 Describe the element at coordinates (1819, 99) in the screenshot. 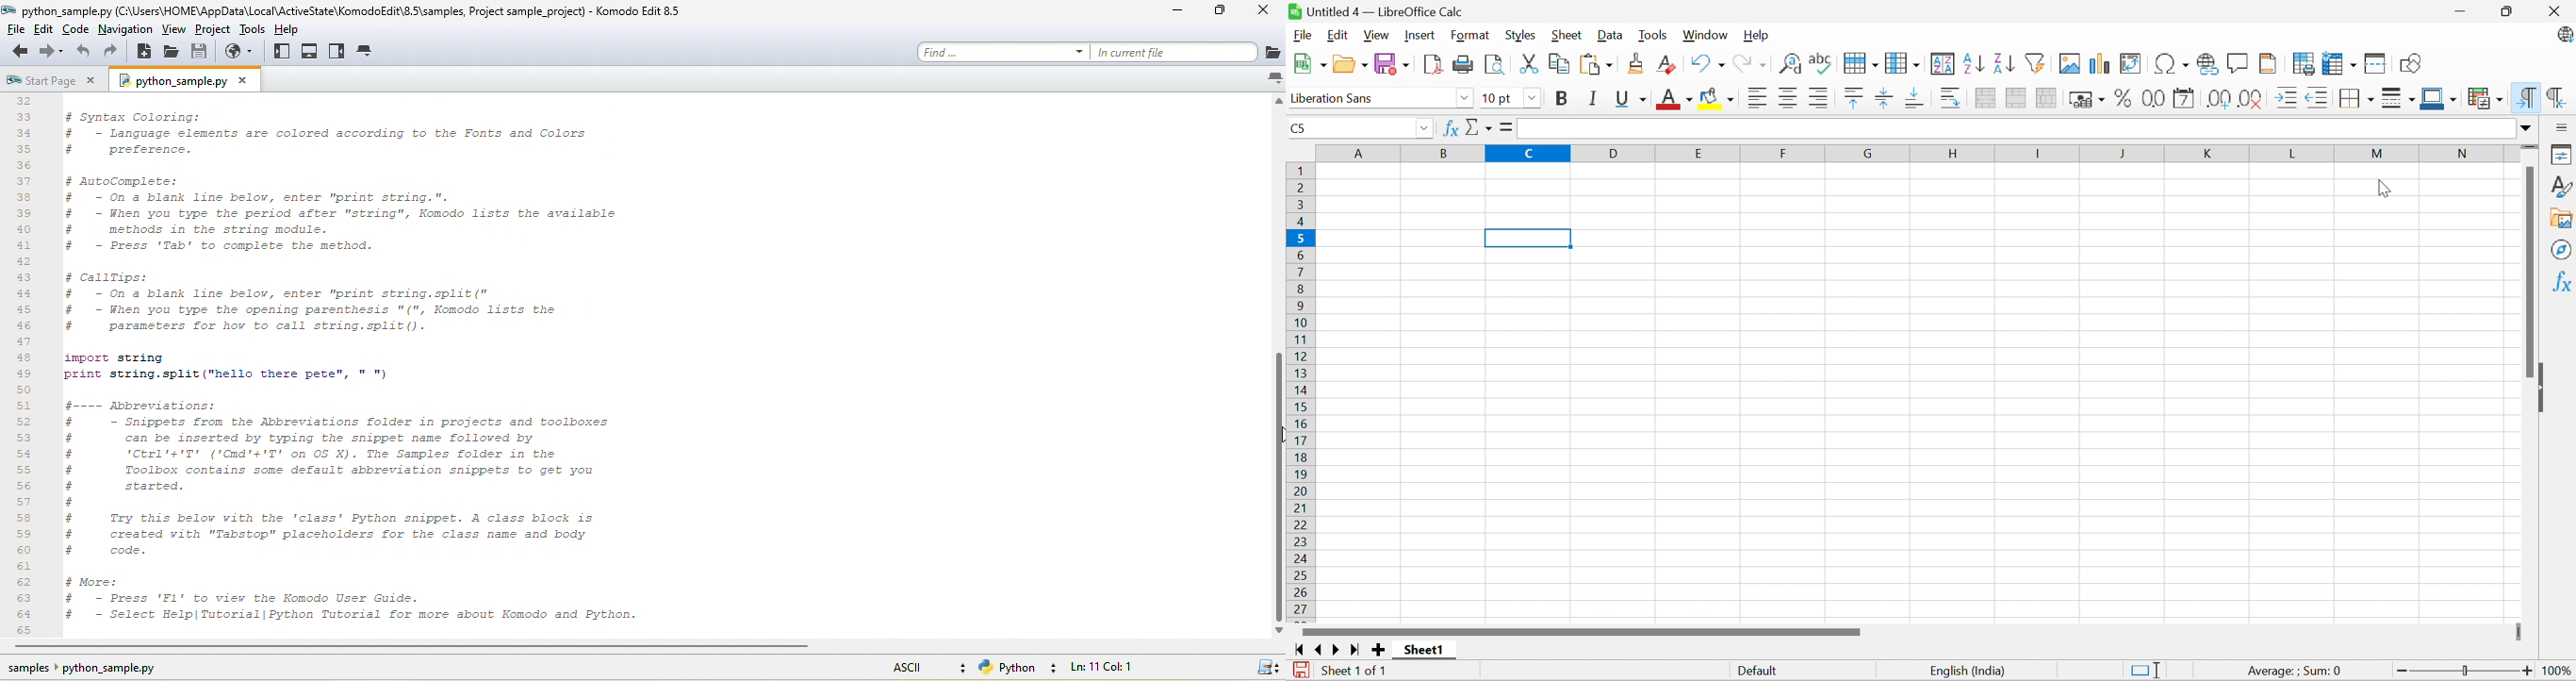

I see `Align right` at that location.